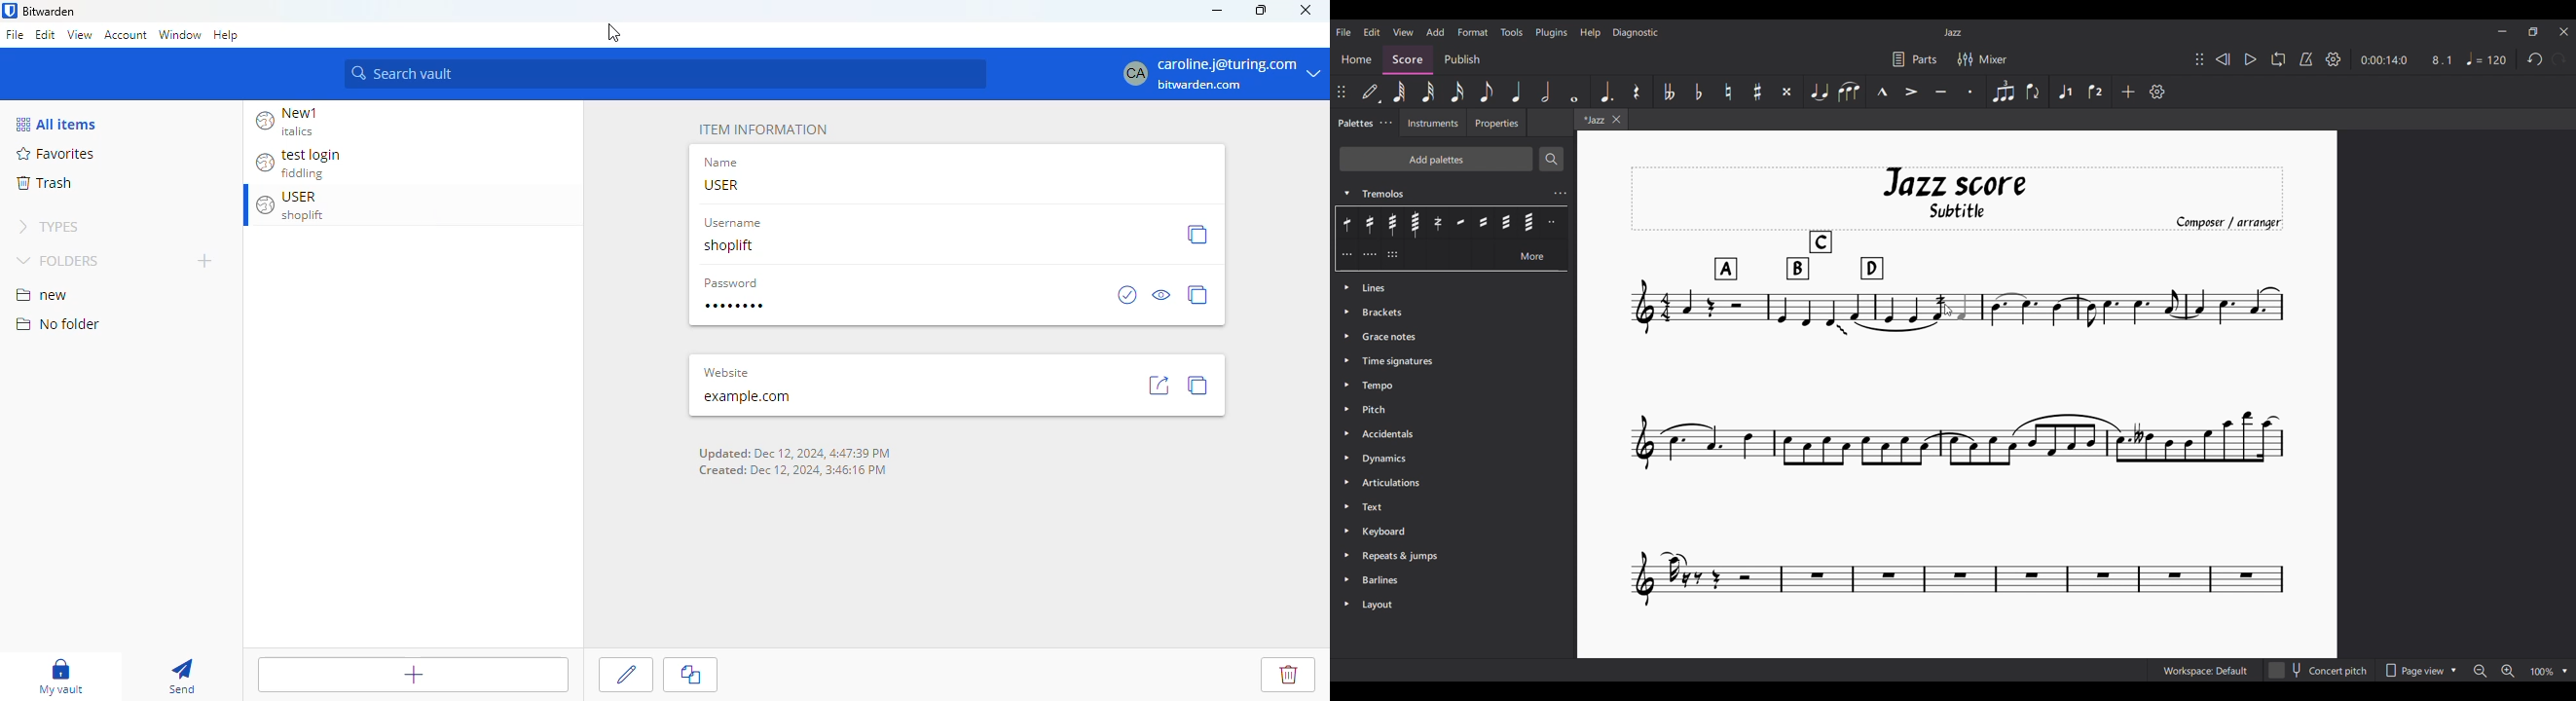 The width and height of the screenshot is (2576, 728). Describe the element at coordinates (1970, 92) in the screenshot. I see `Staccato` at that location.